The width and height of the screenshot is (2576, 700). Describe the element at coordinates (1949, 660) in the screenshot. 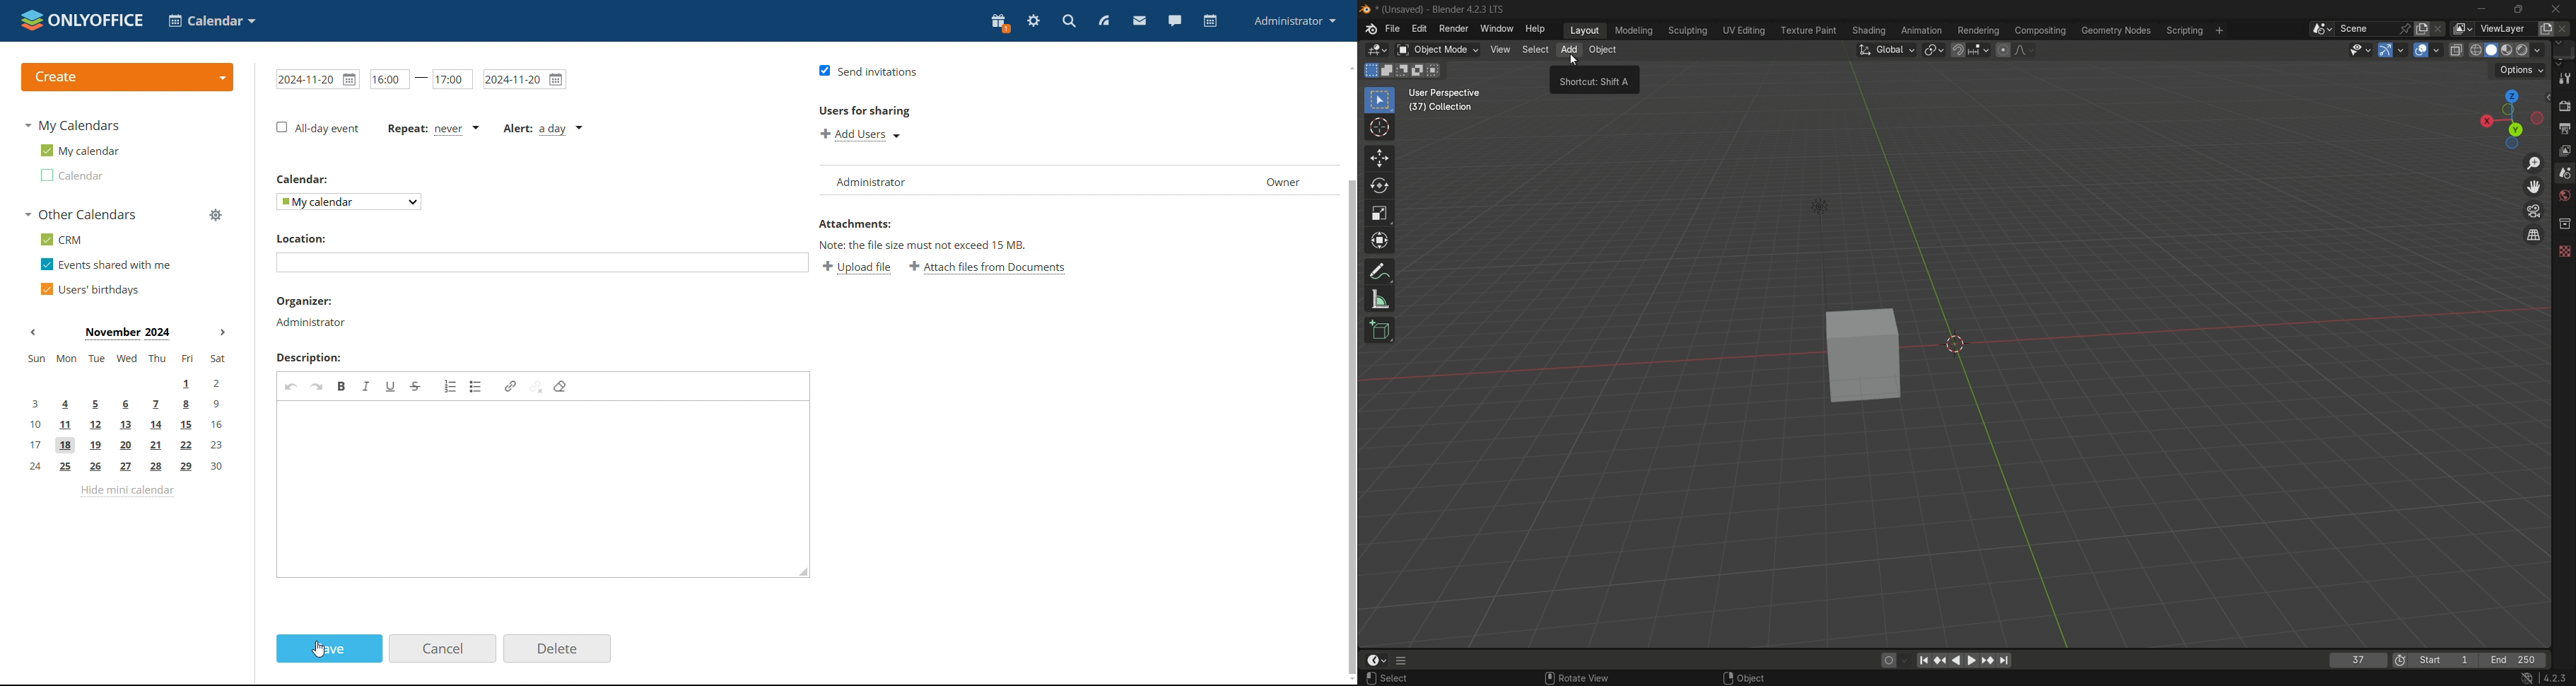

I see `play animation` at that location.